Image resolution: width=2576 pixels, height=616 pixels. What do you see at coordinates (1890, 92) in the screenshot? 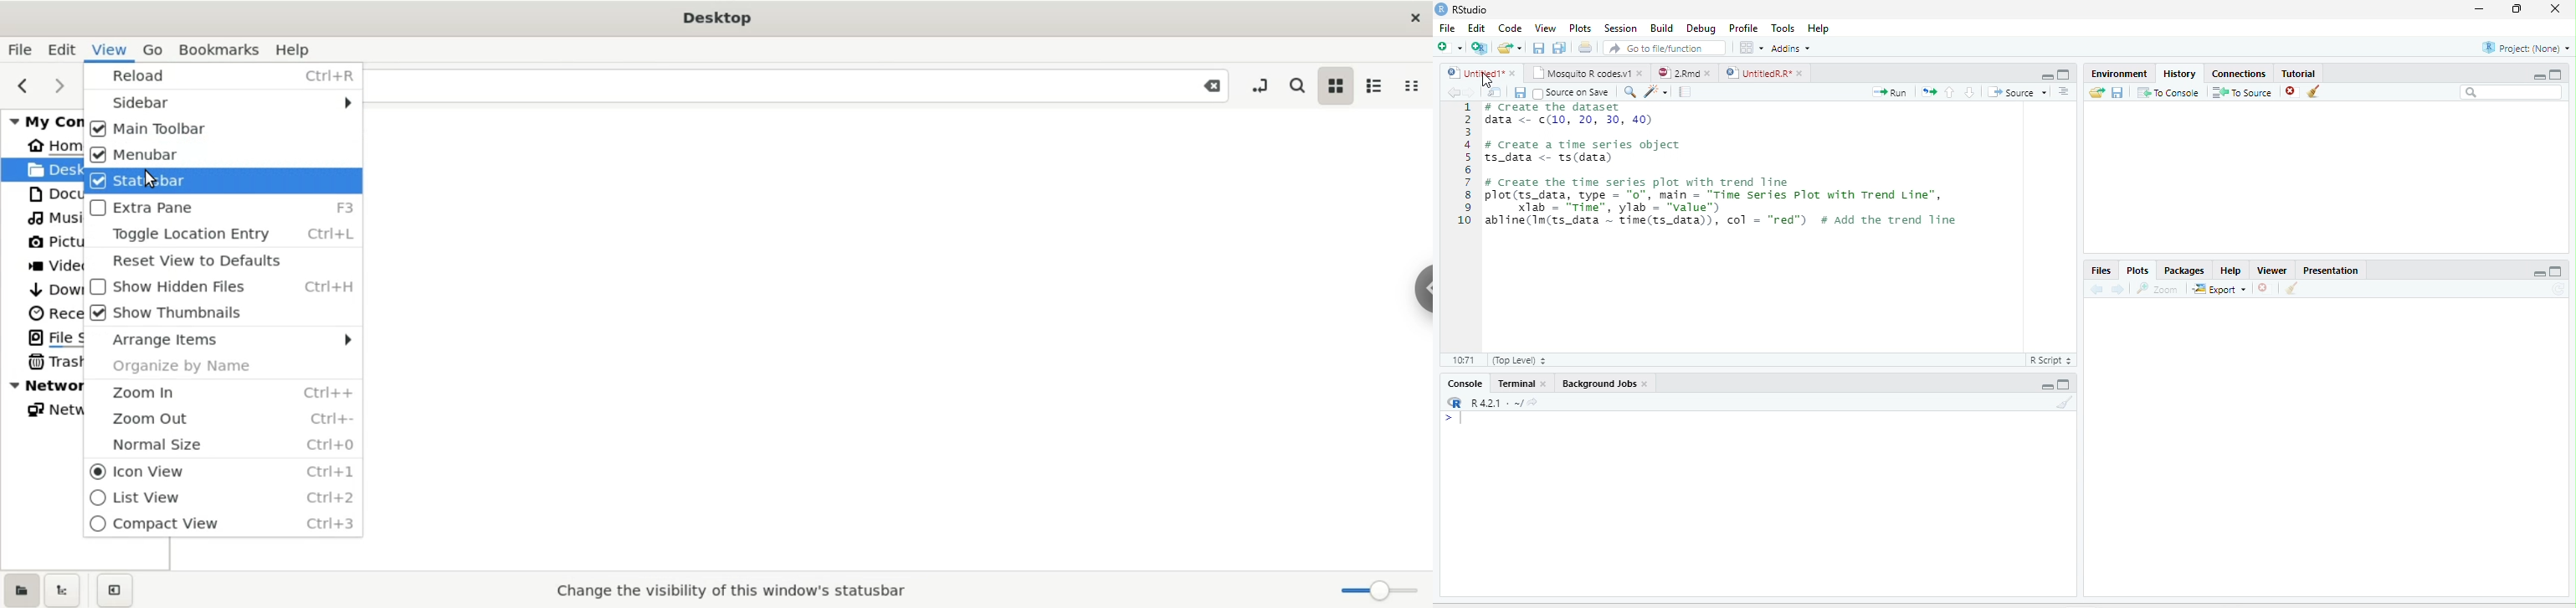
I see `Run` at bounding box center [1890, 92].